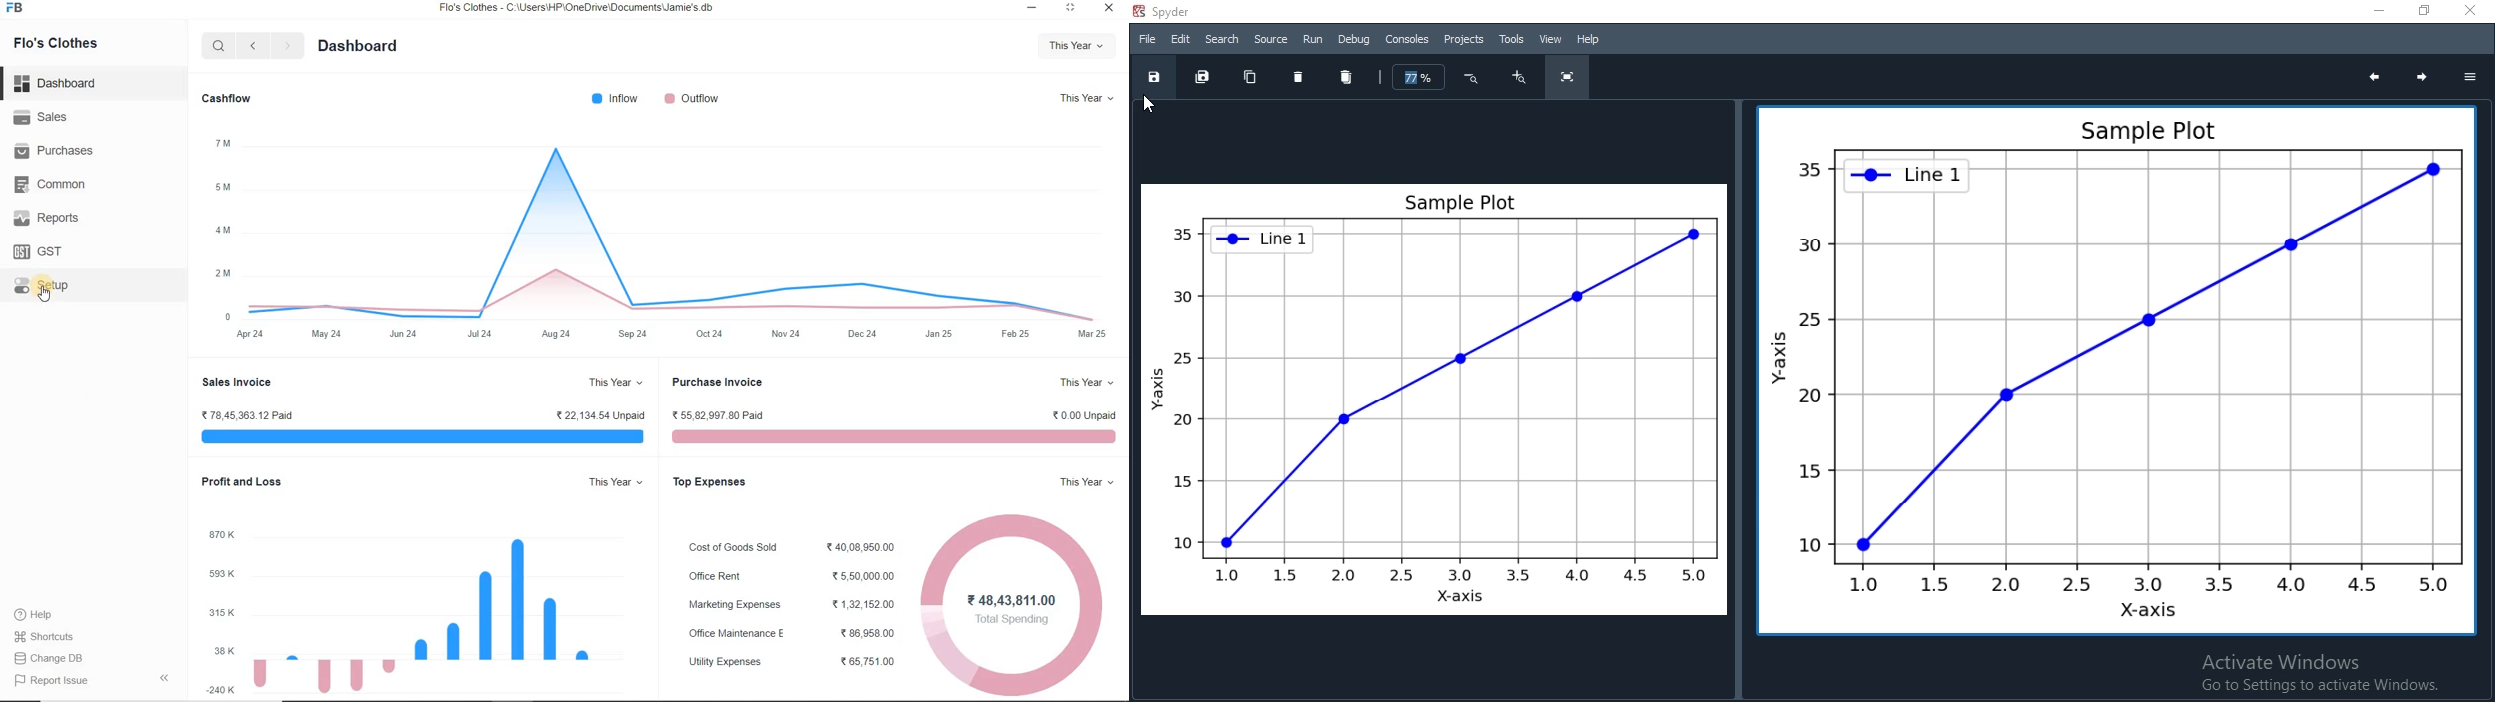 Image resolution: width=2520 pixels, height=728 pixels. I want to click on File , so click(1147, 39).